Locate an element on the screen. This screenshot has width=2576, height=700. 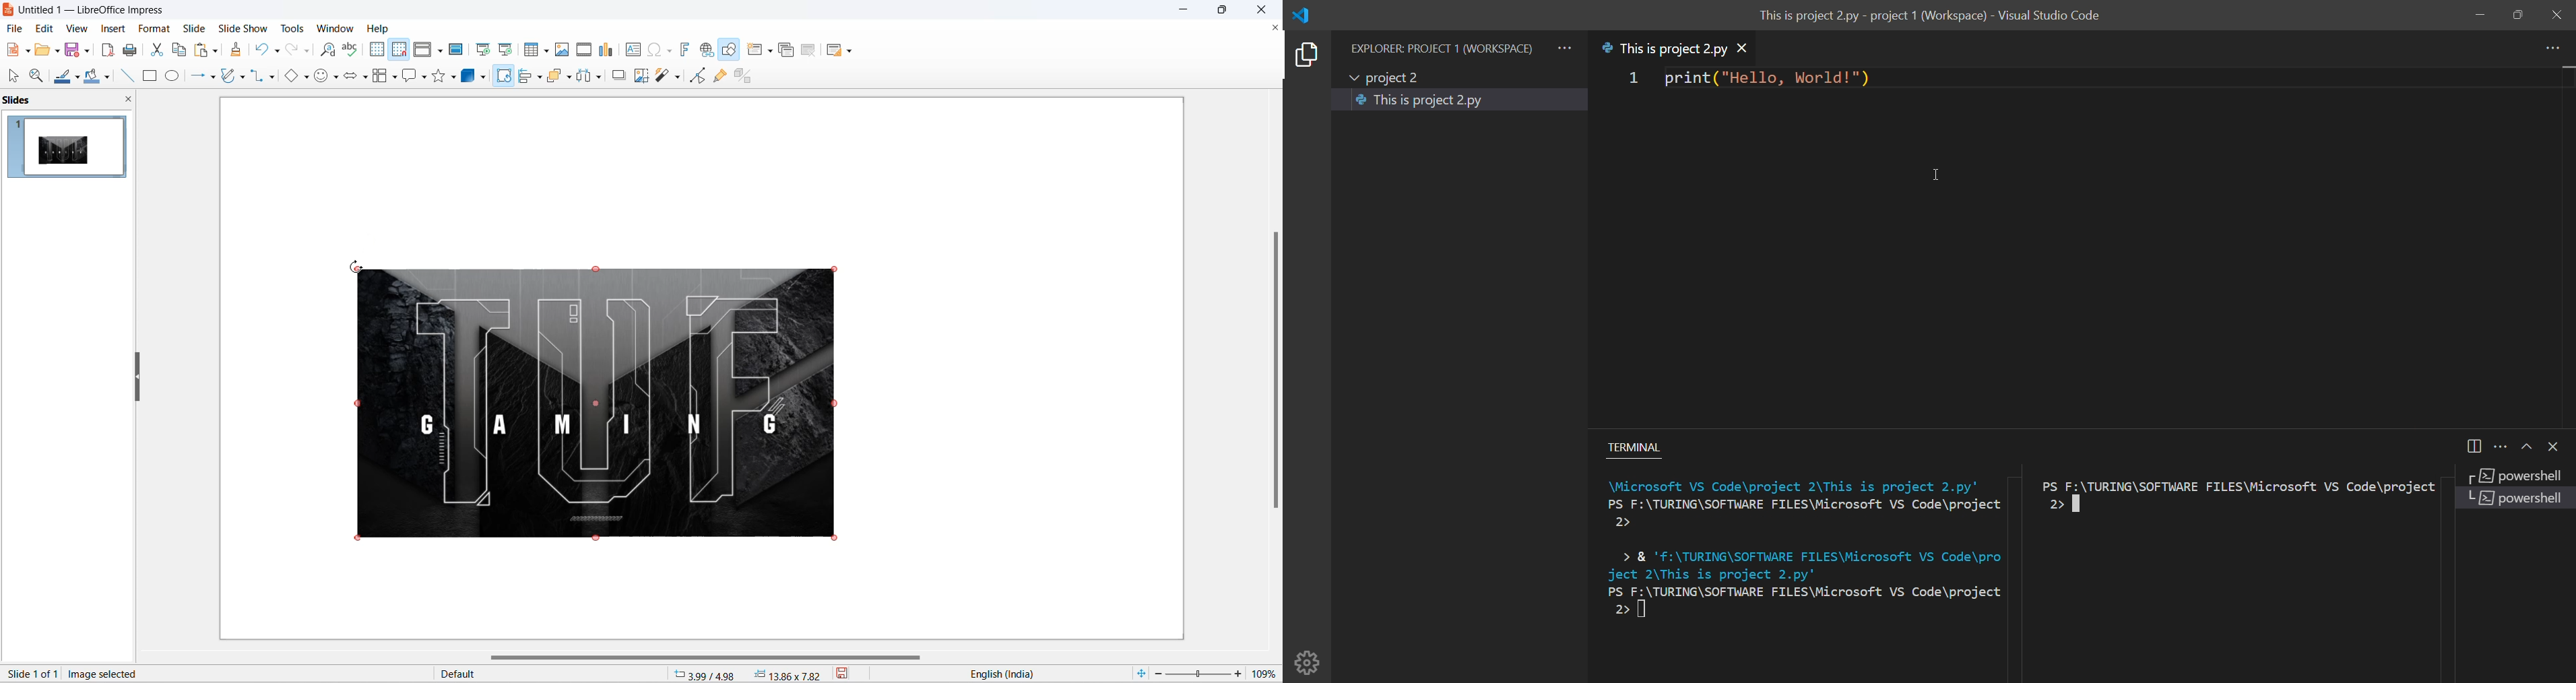
print is located at coordinates (134, 50).